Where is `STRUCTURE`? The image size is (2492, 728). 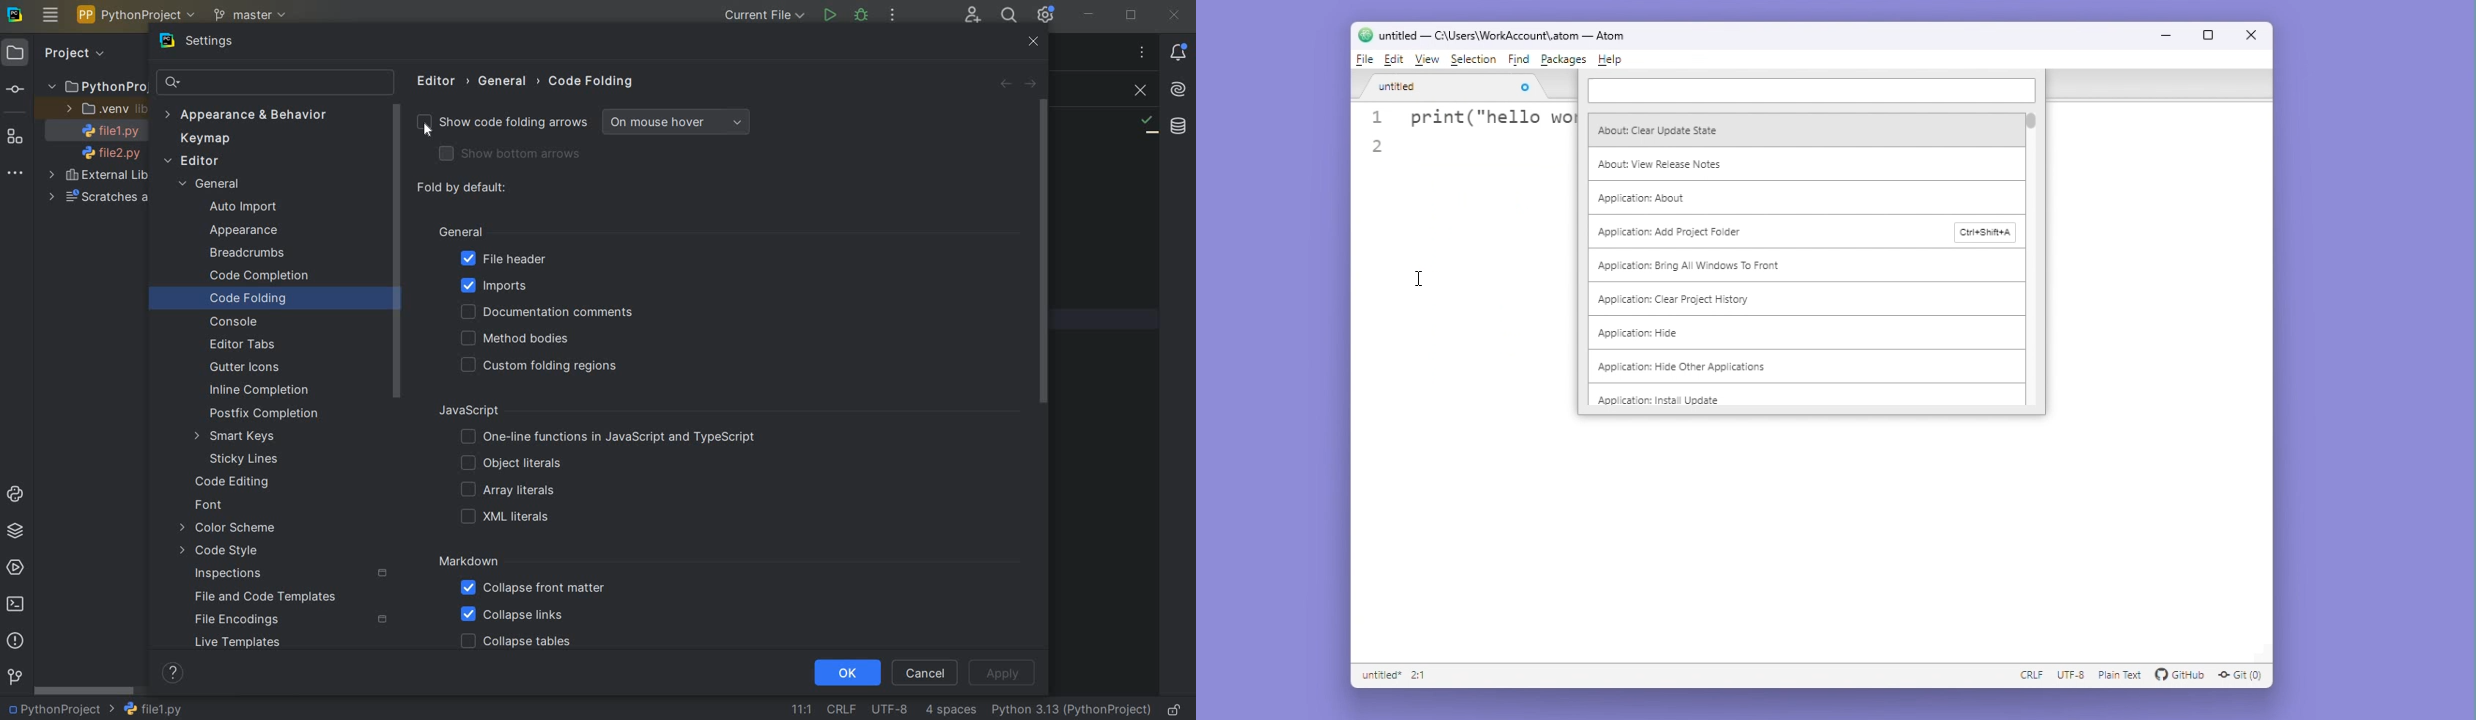
STRUCTURE is located at coordinates (16, 138).